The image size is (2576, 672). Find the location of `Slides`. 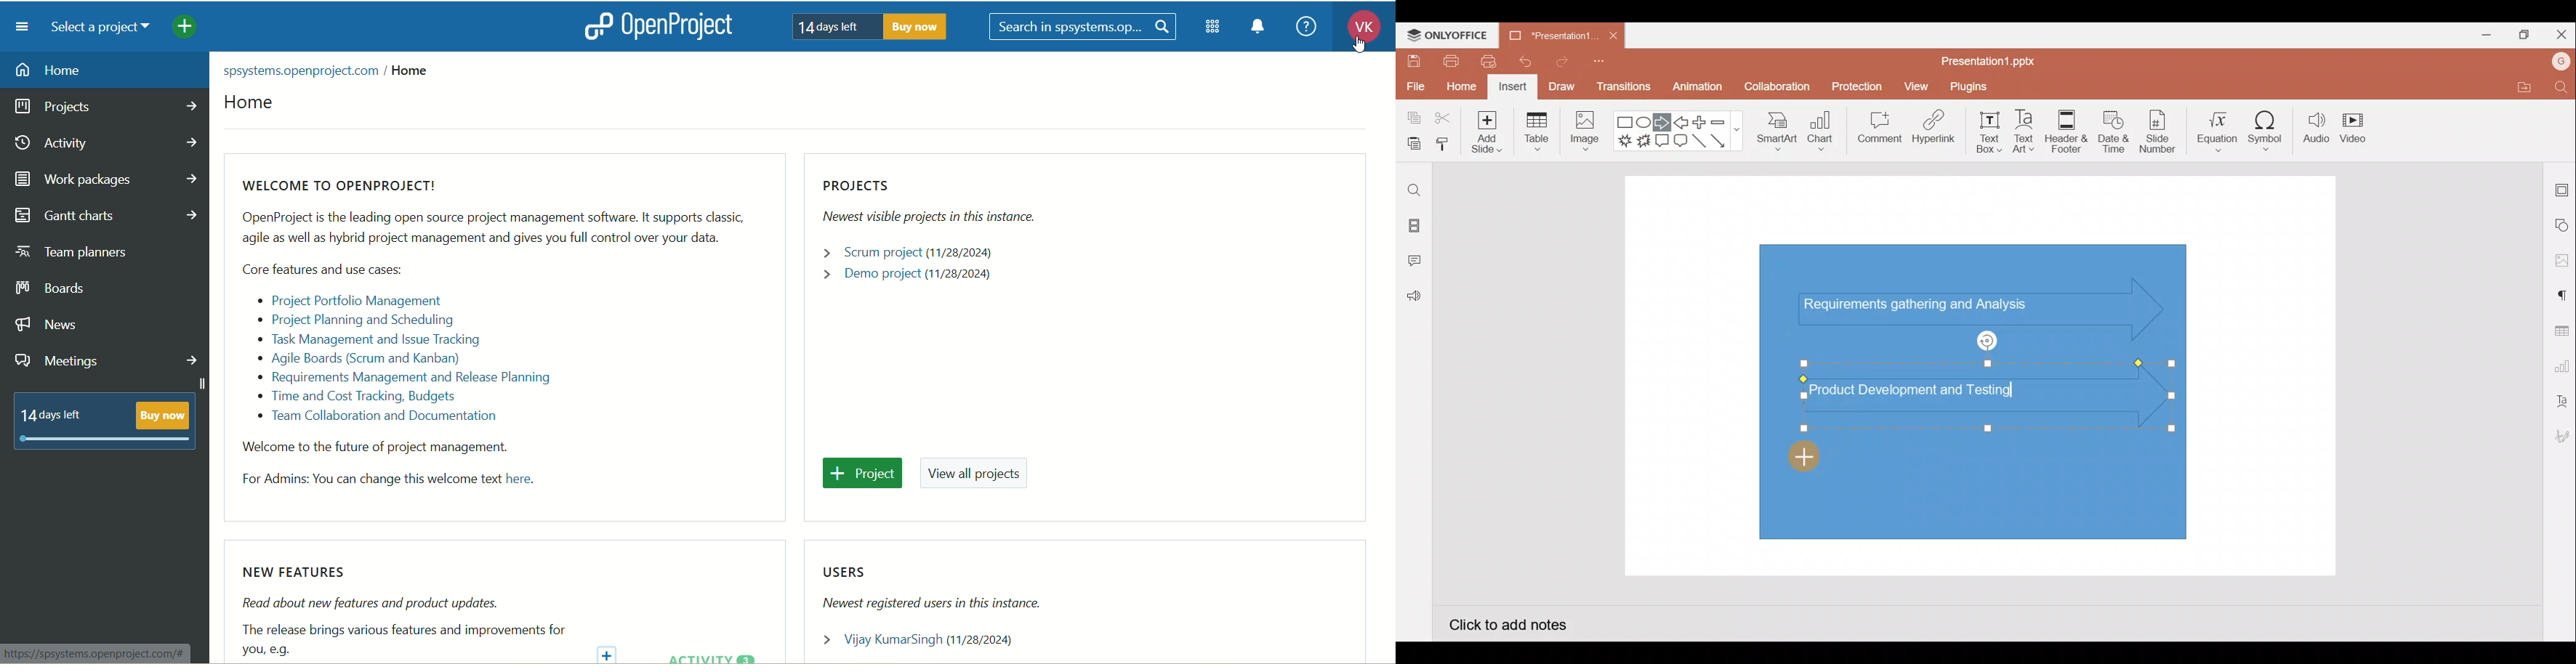

Slides is located at coordinates (1413, 227).